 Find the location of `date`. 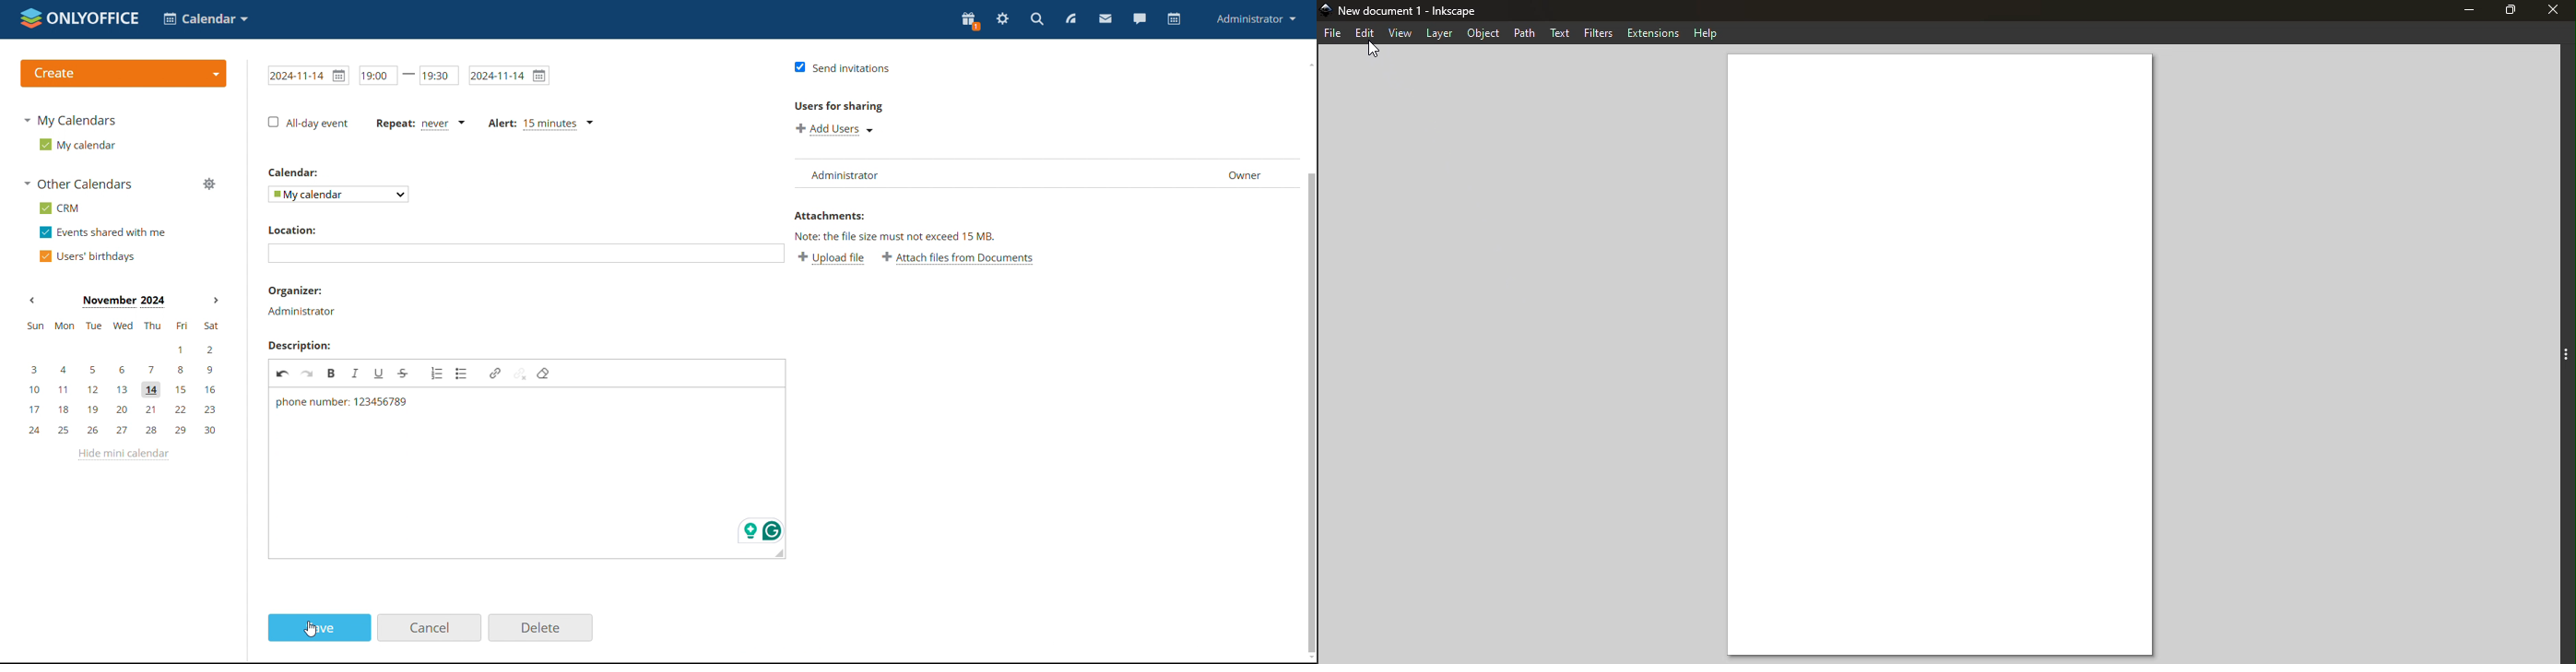

date is located at coordinates (508, 75).